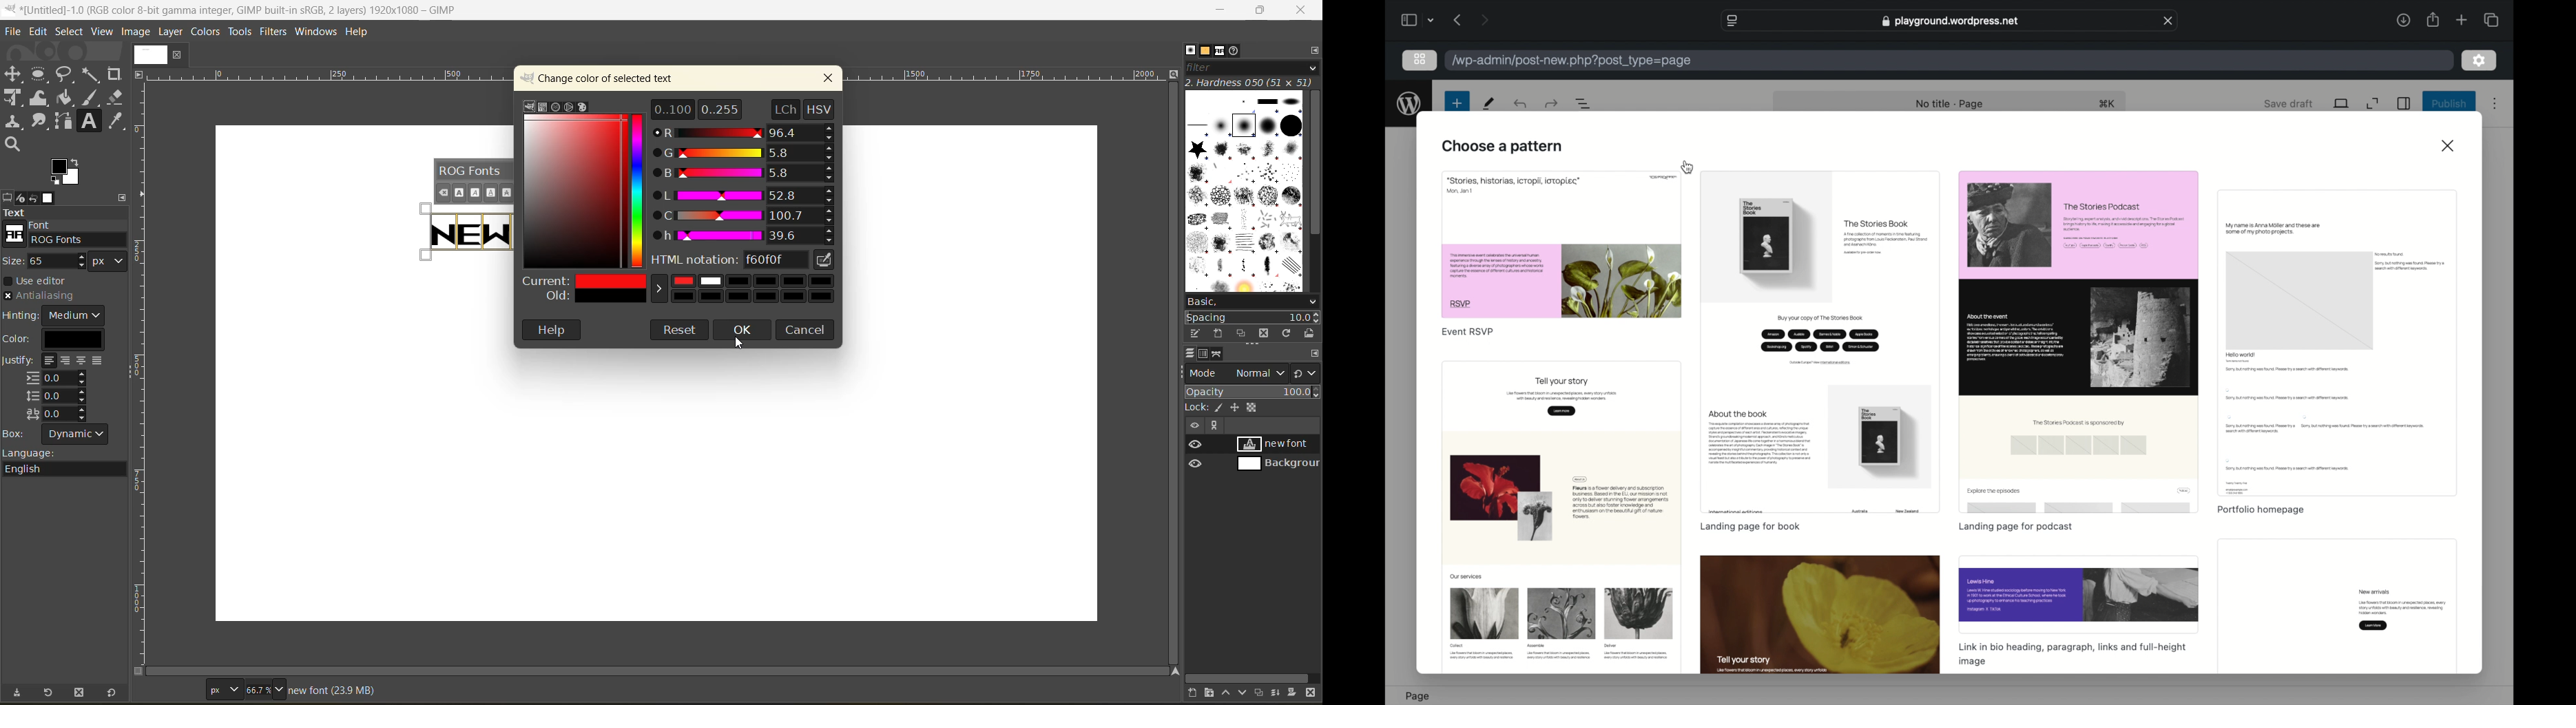  I want to click on wordpress address, so click(1573, 61).